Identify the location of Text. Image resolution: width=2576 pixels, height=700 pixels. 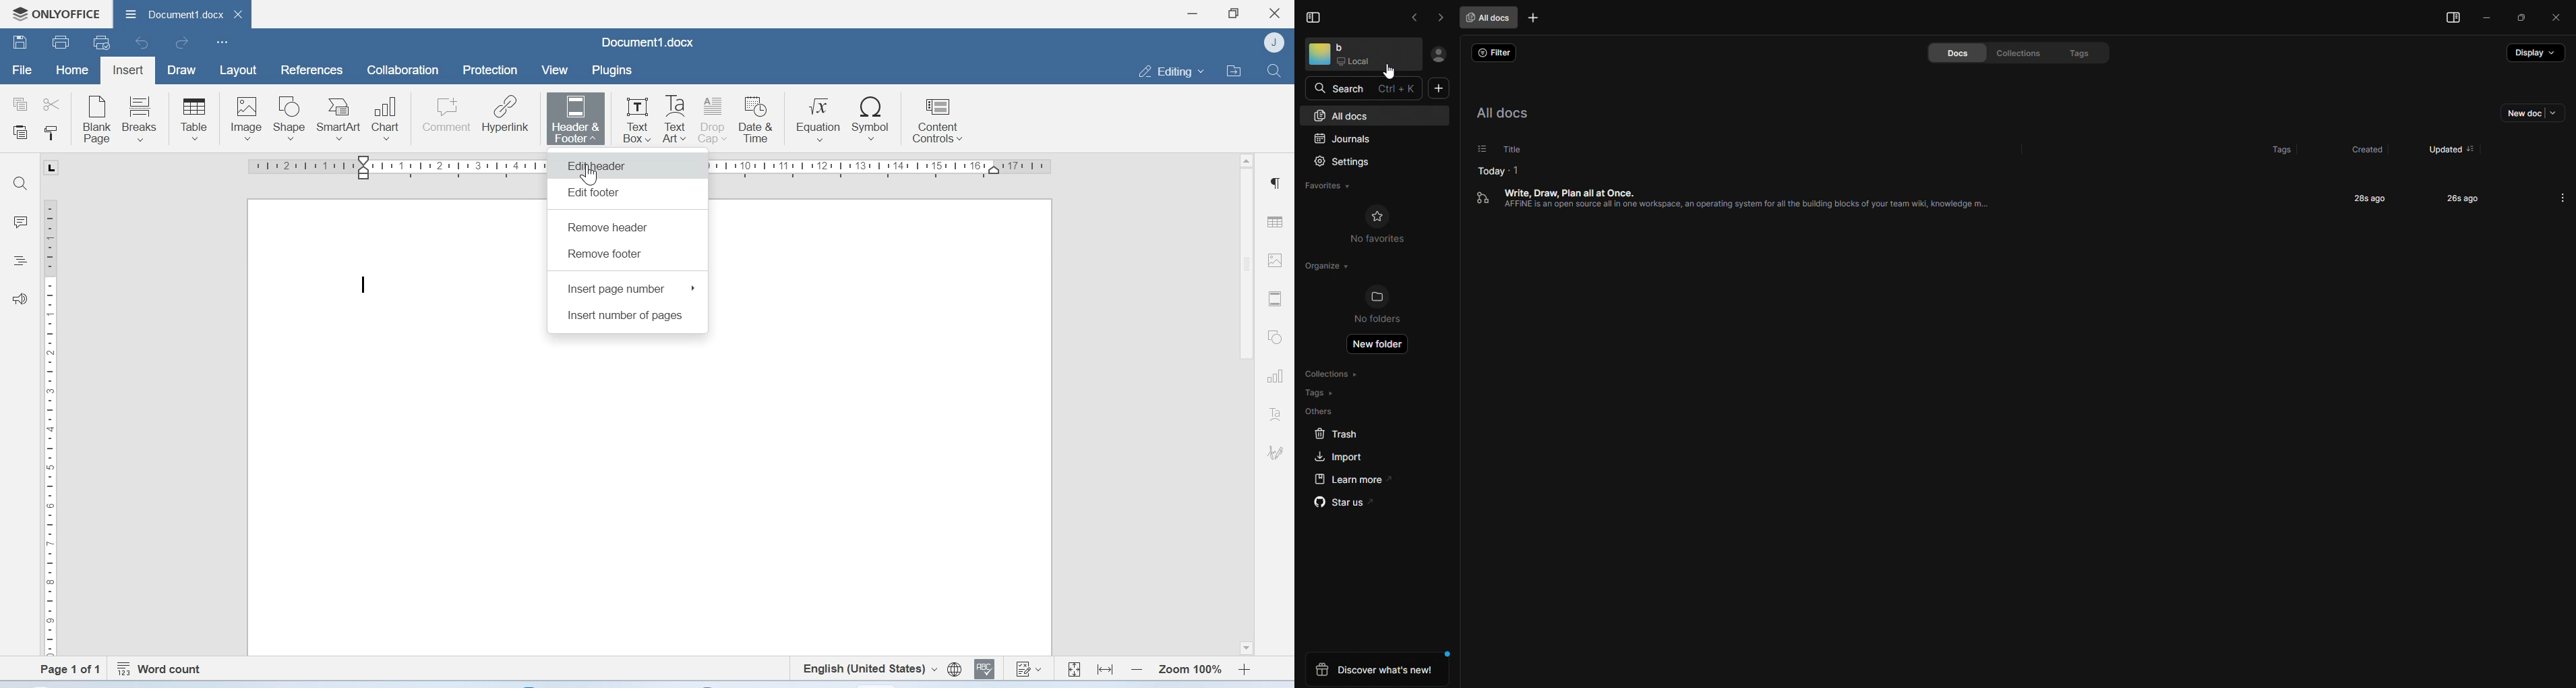
(1275, 414).